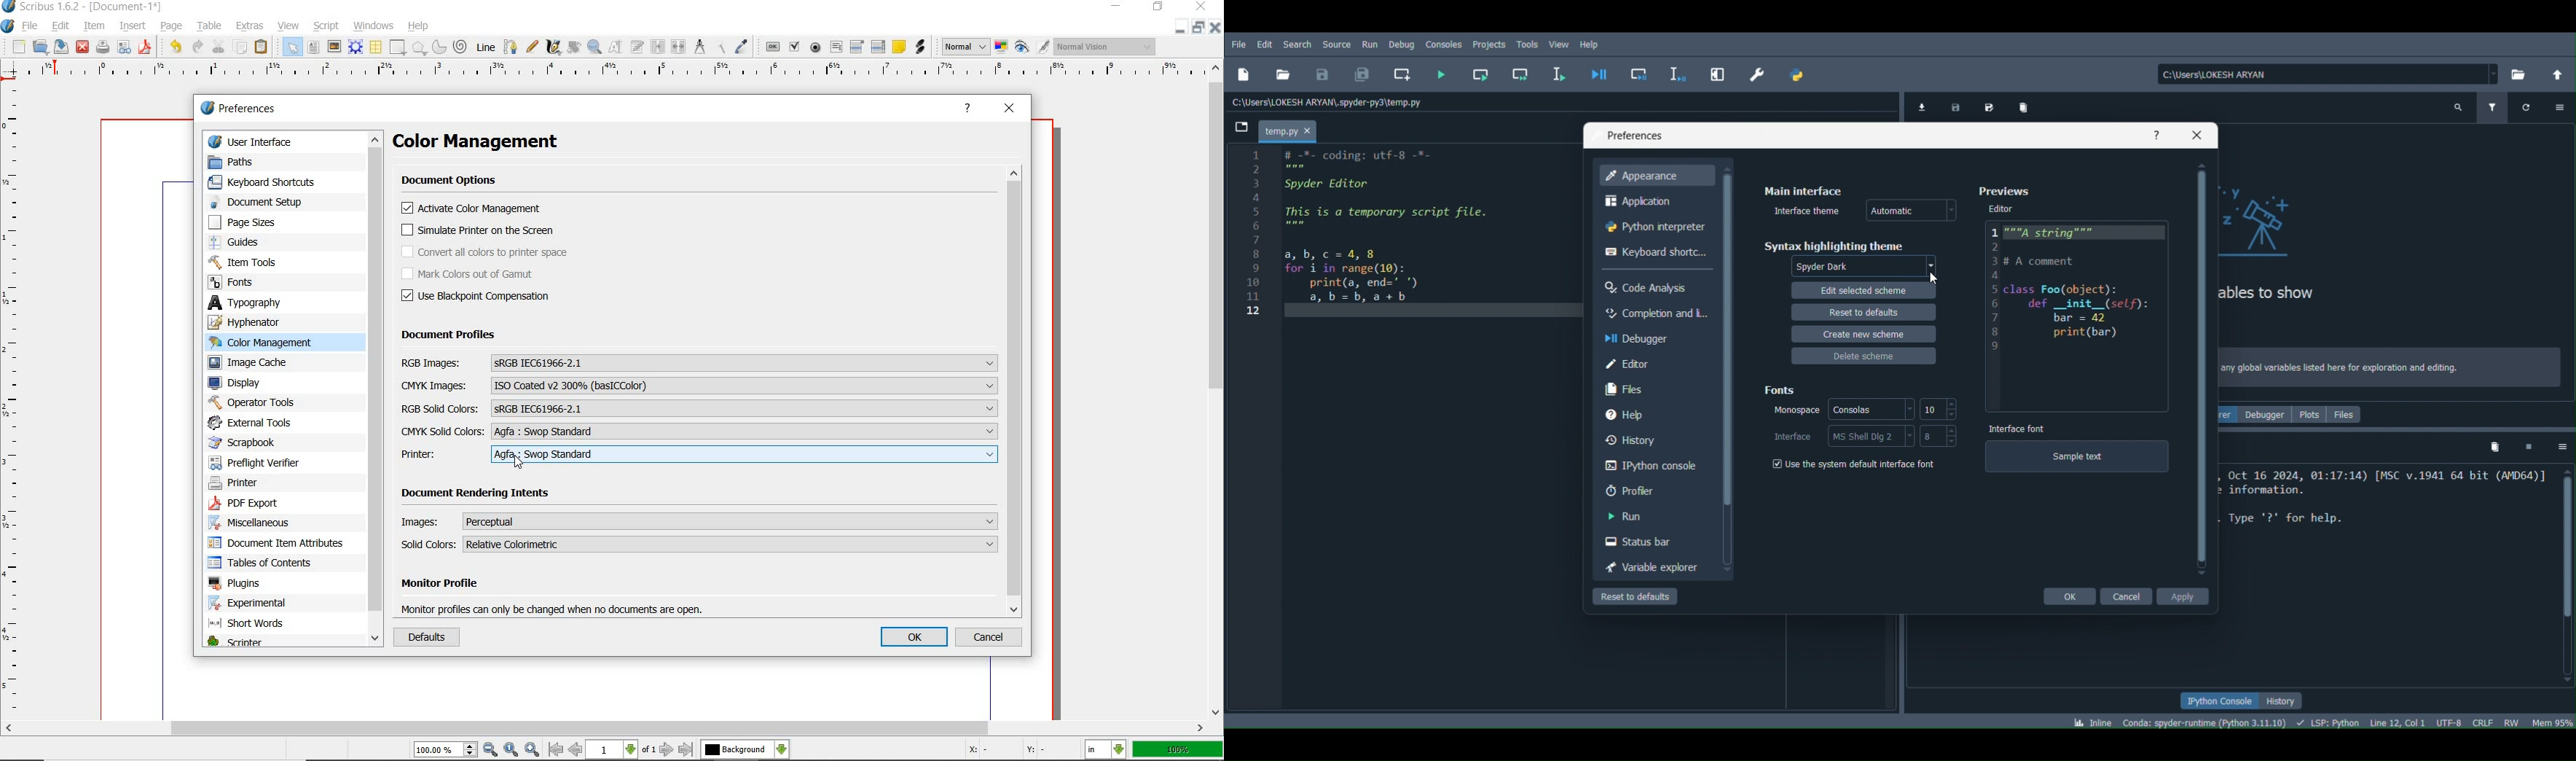 The width and height of the screenshot is (2576, 784). I want to click on close, so click(1201, 7).